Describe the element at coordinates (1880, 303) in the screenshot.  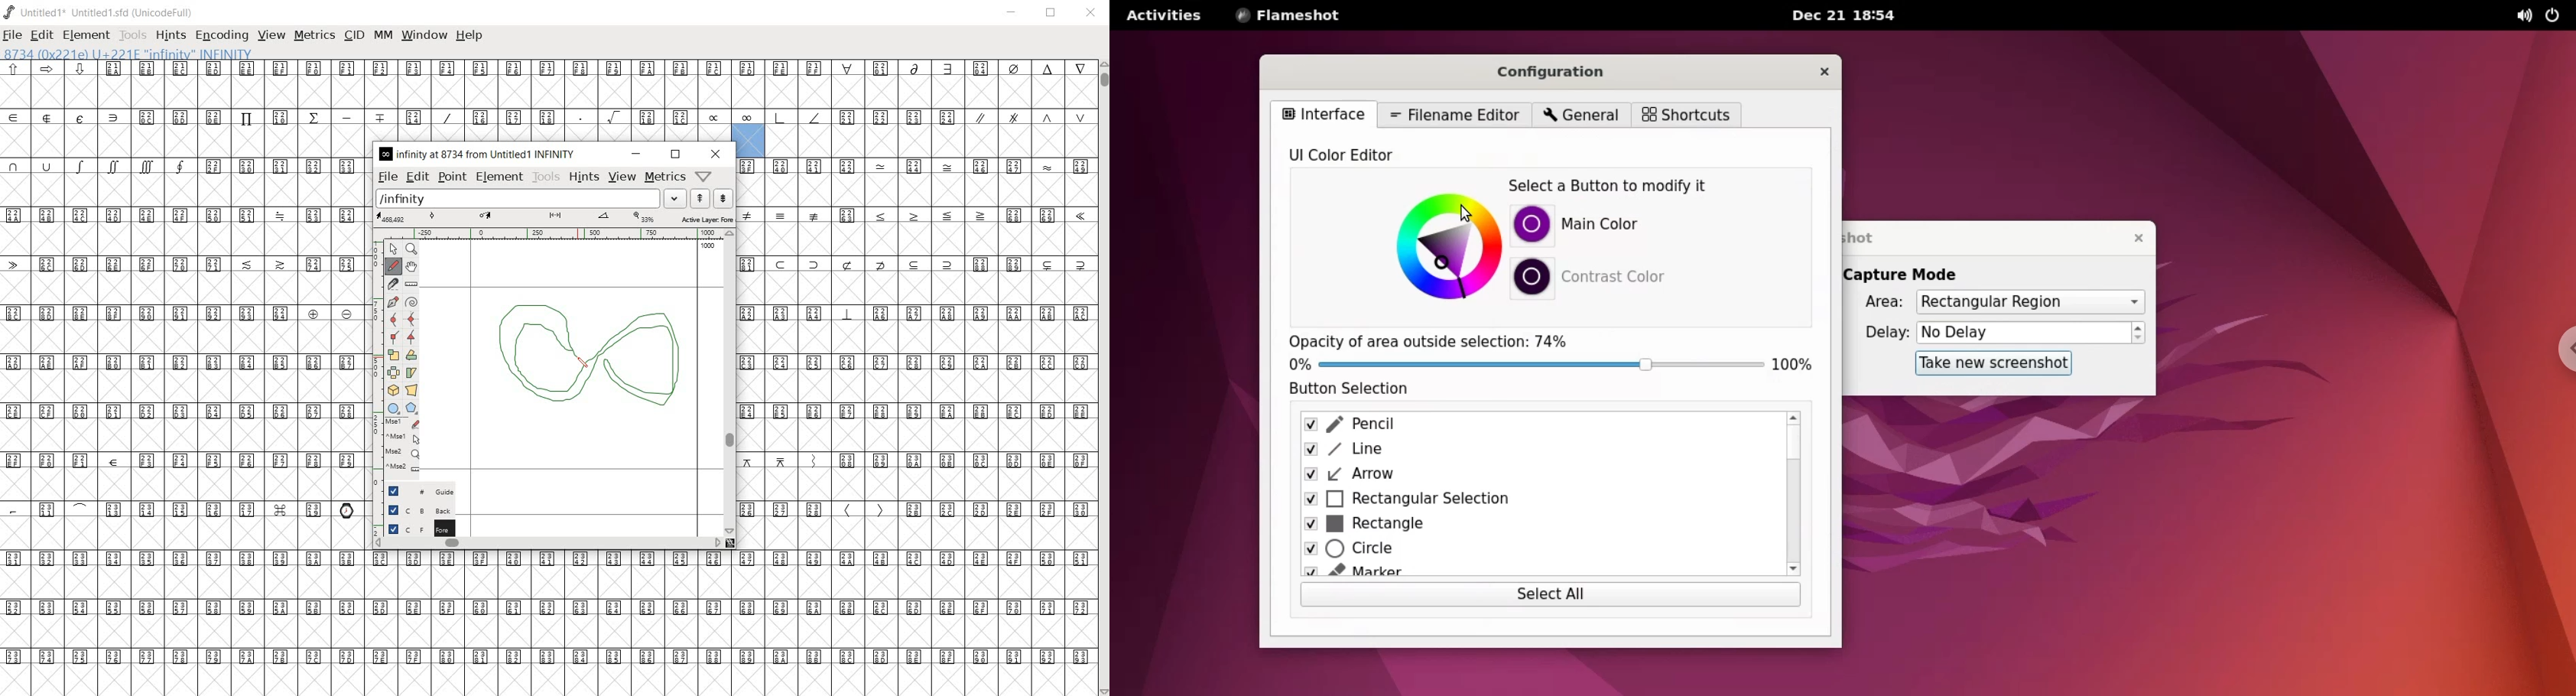
I see `area :` at that location.